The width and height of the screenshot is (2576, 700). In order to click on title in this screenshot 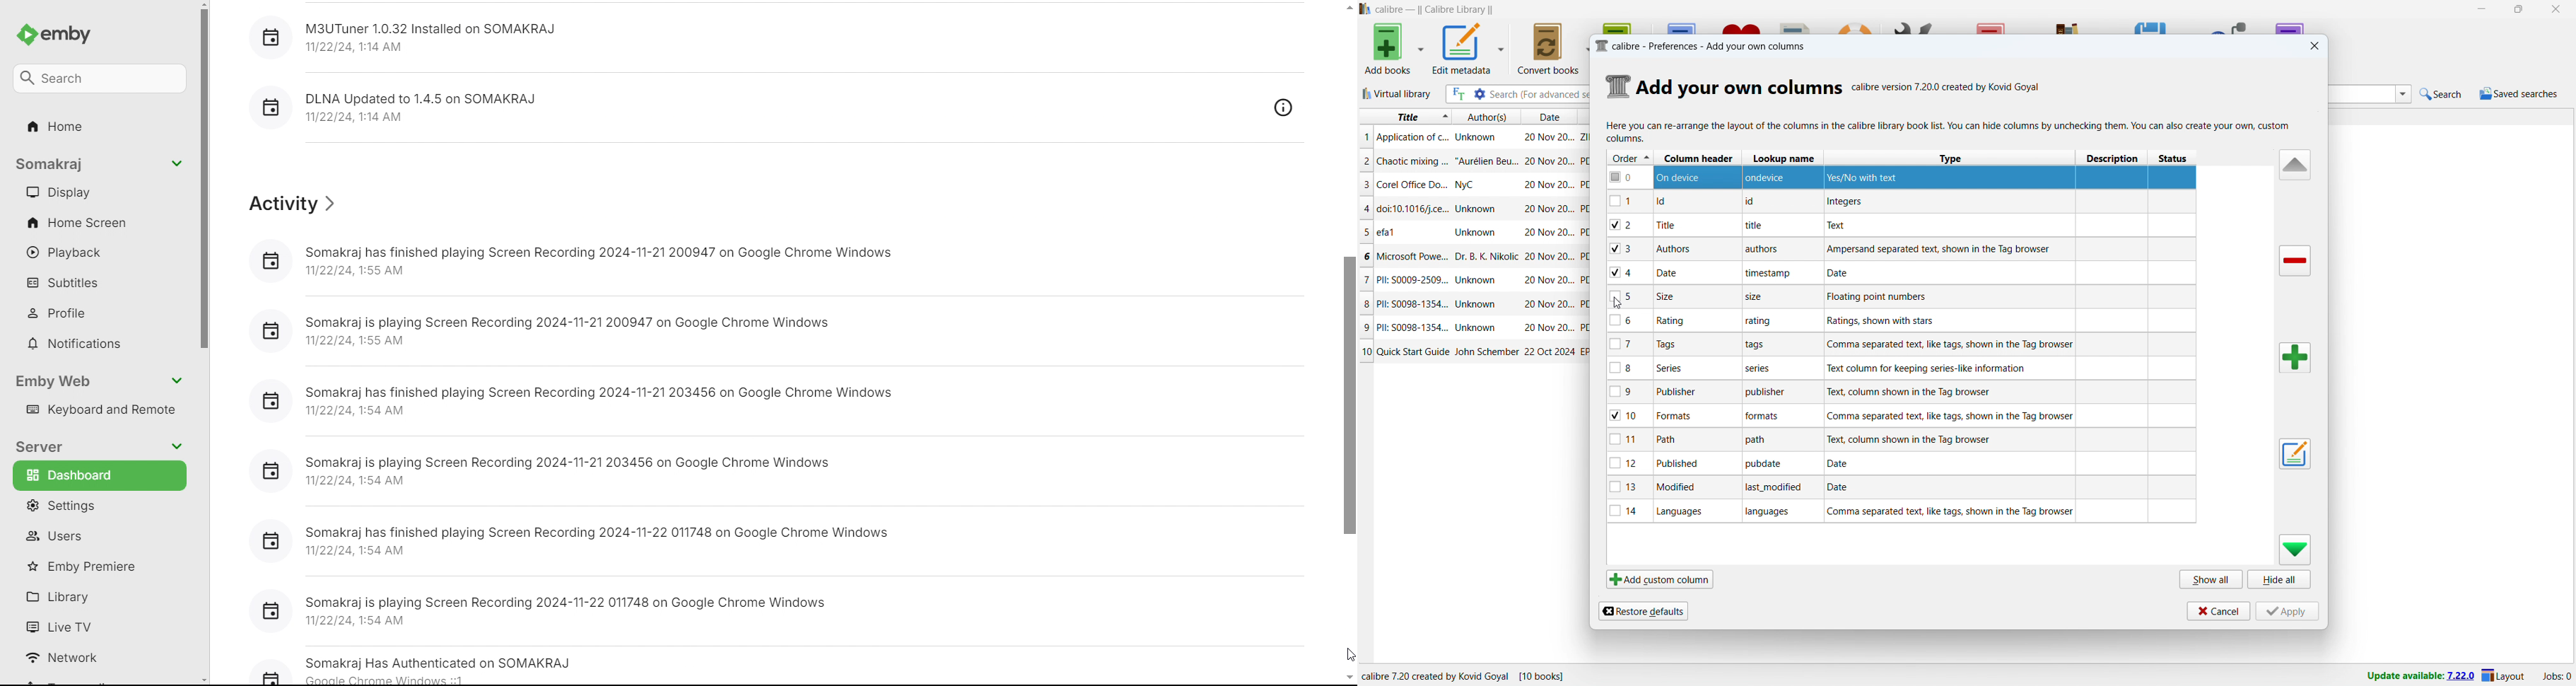, I will do `click(1413, 351)`.